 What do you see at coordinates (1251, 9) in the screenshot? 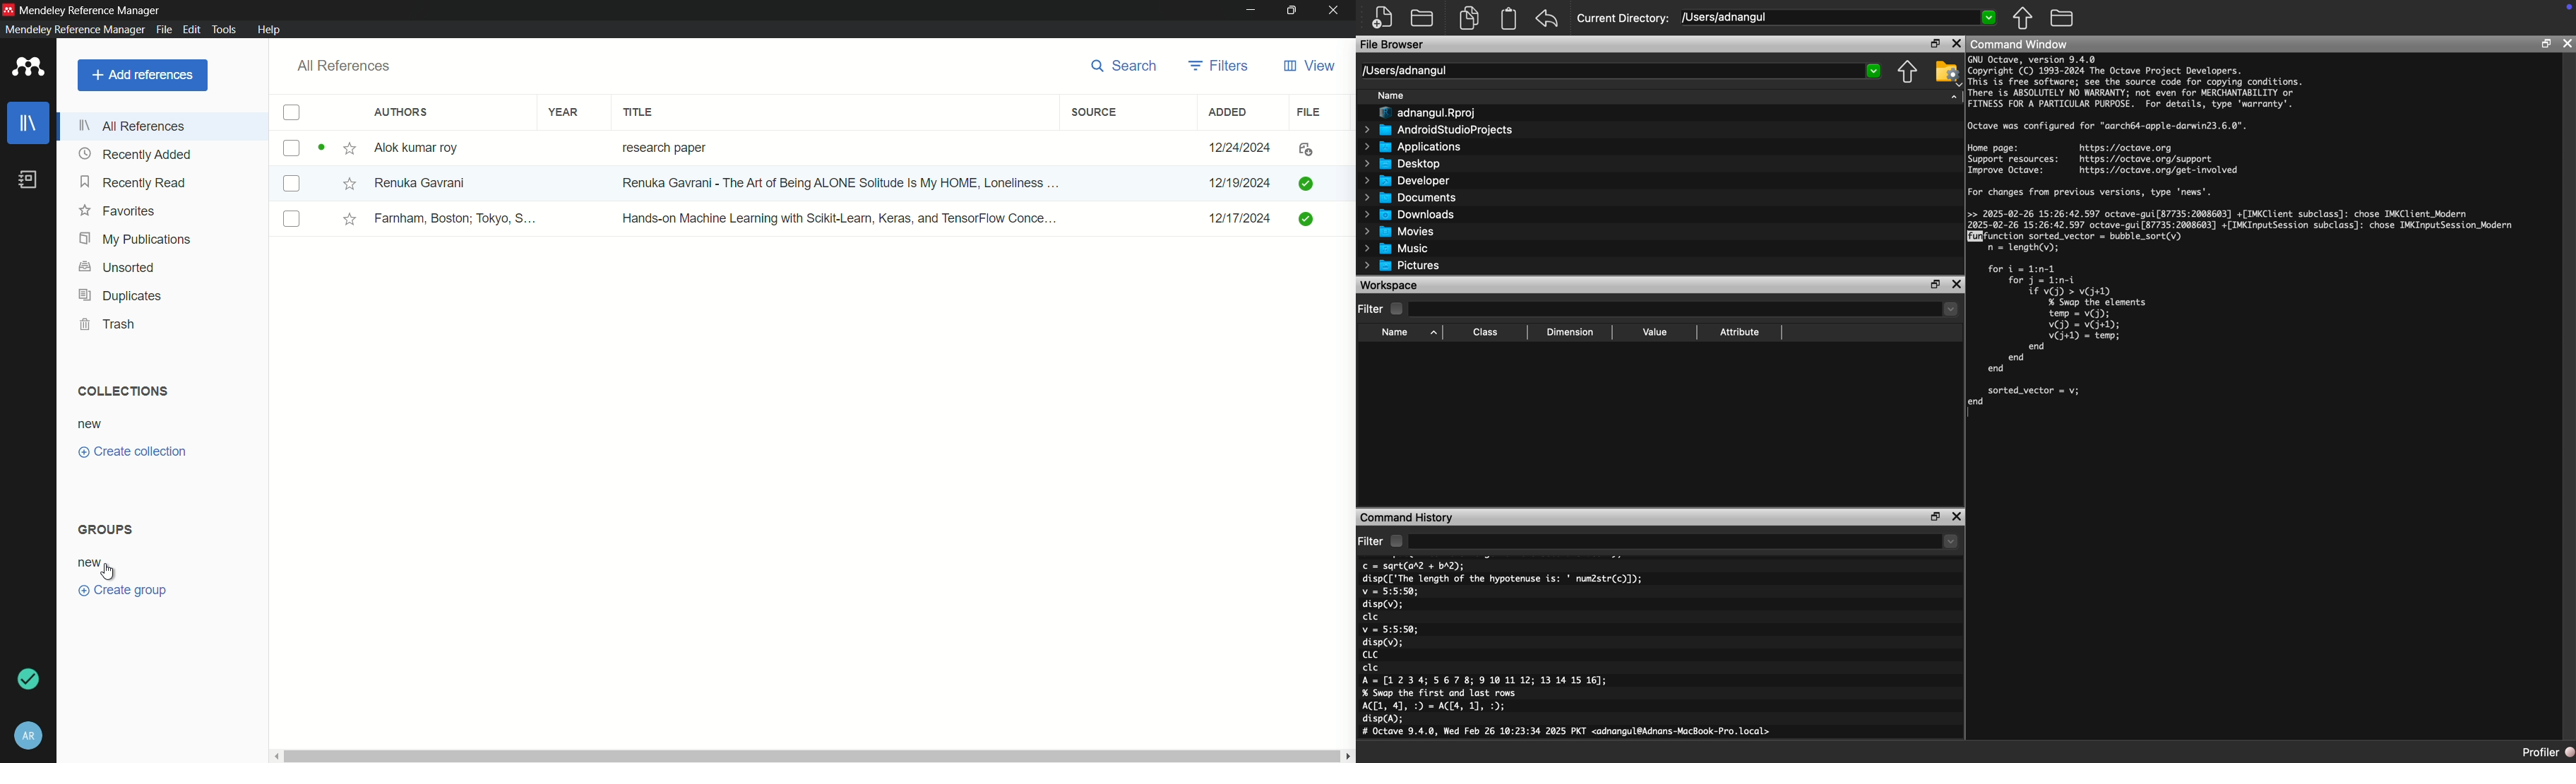
I see `minimize` at bounding box center [1251, 9].